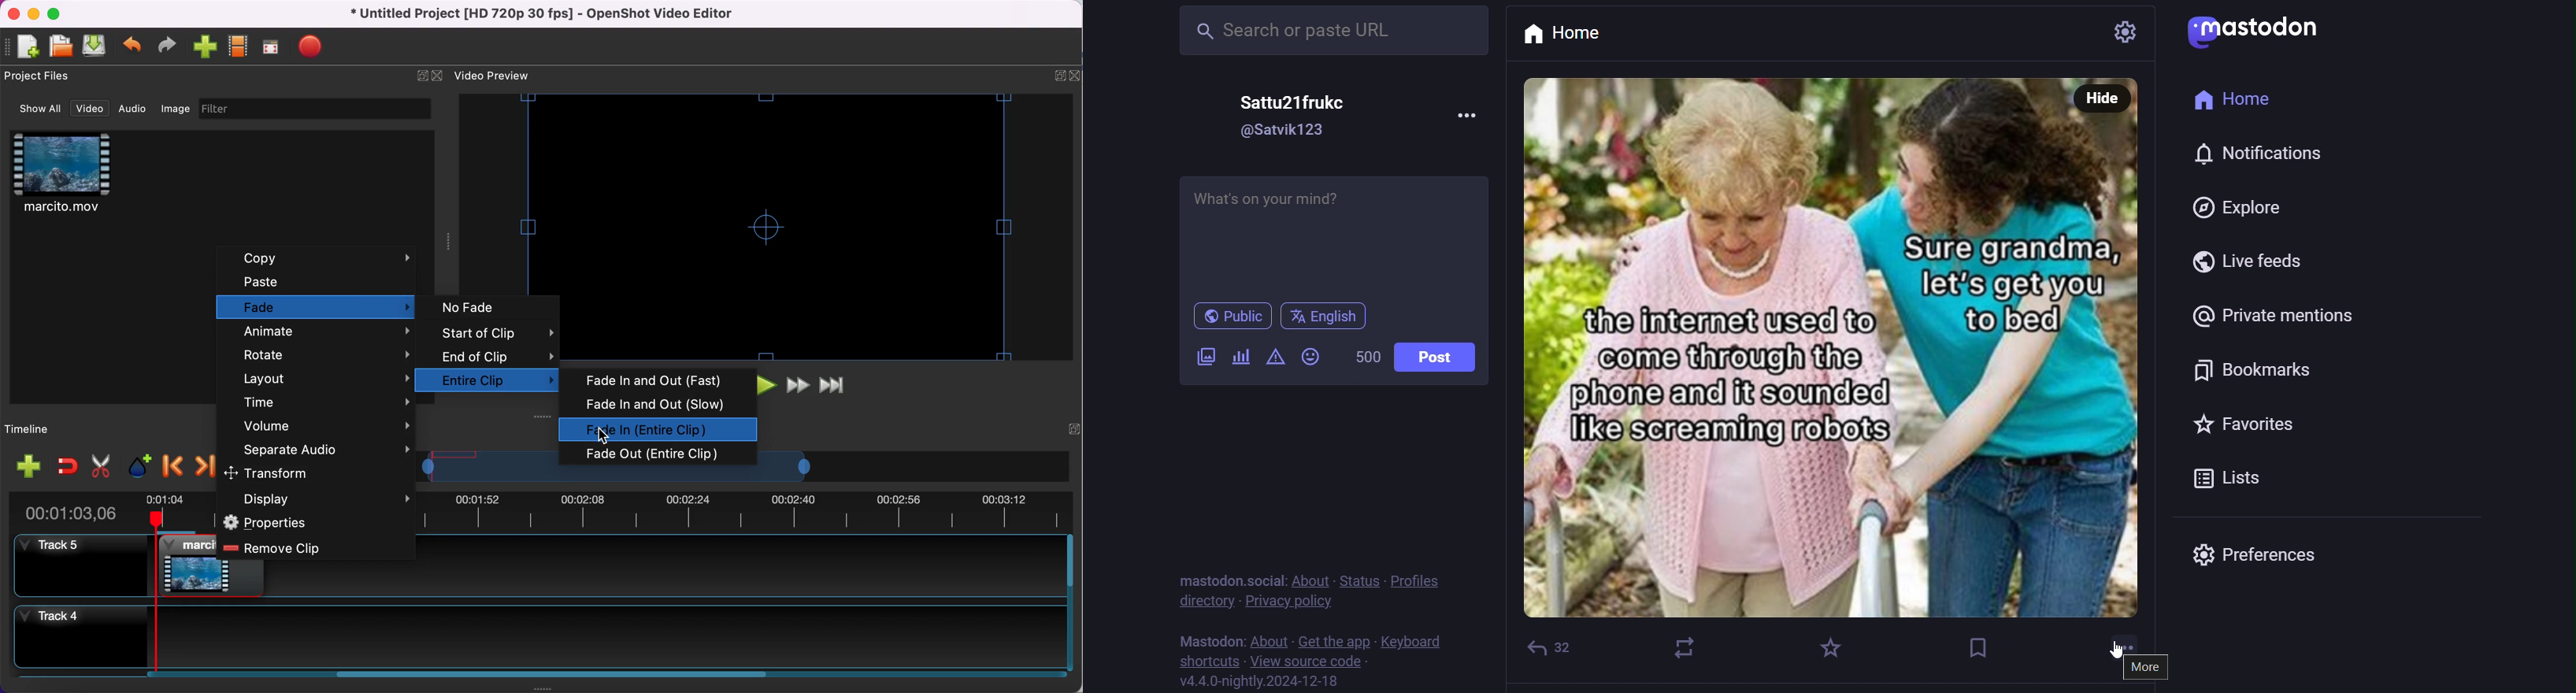 The height and width of the screenshot is (700, 2576). I want to click on timebar, so click(181, 514).